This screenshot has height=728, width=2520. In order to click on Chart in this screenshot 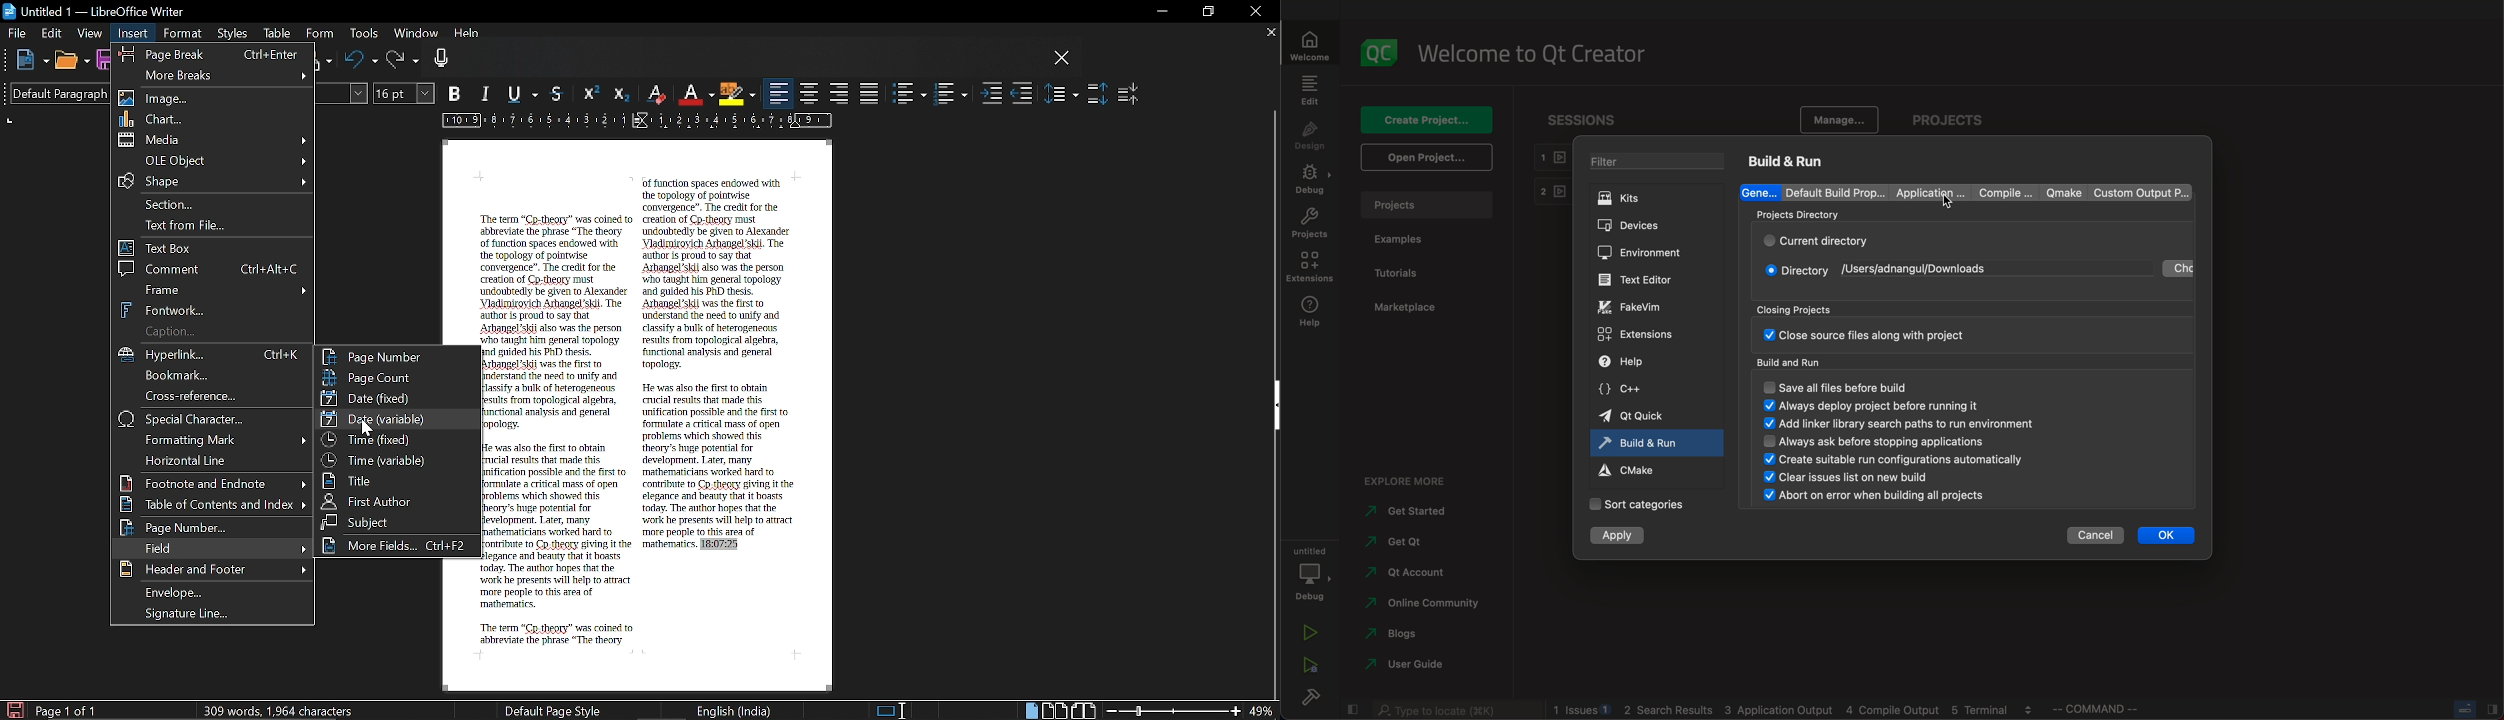, I will do `click(214, 118)`.